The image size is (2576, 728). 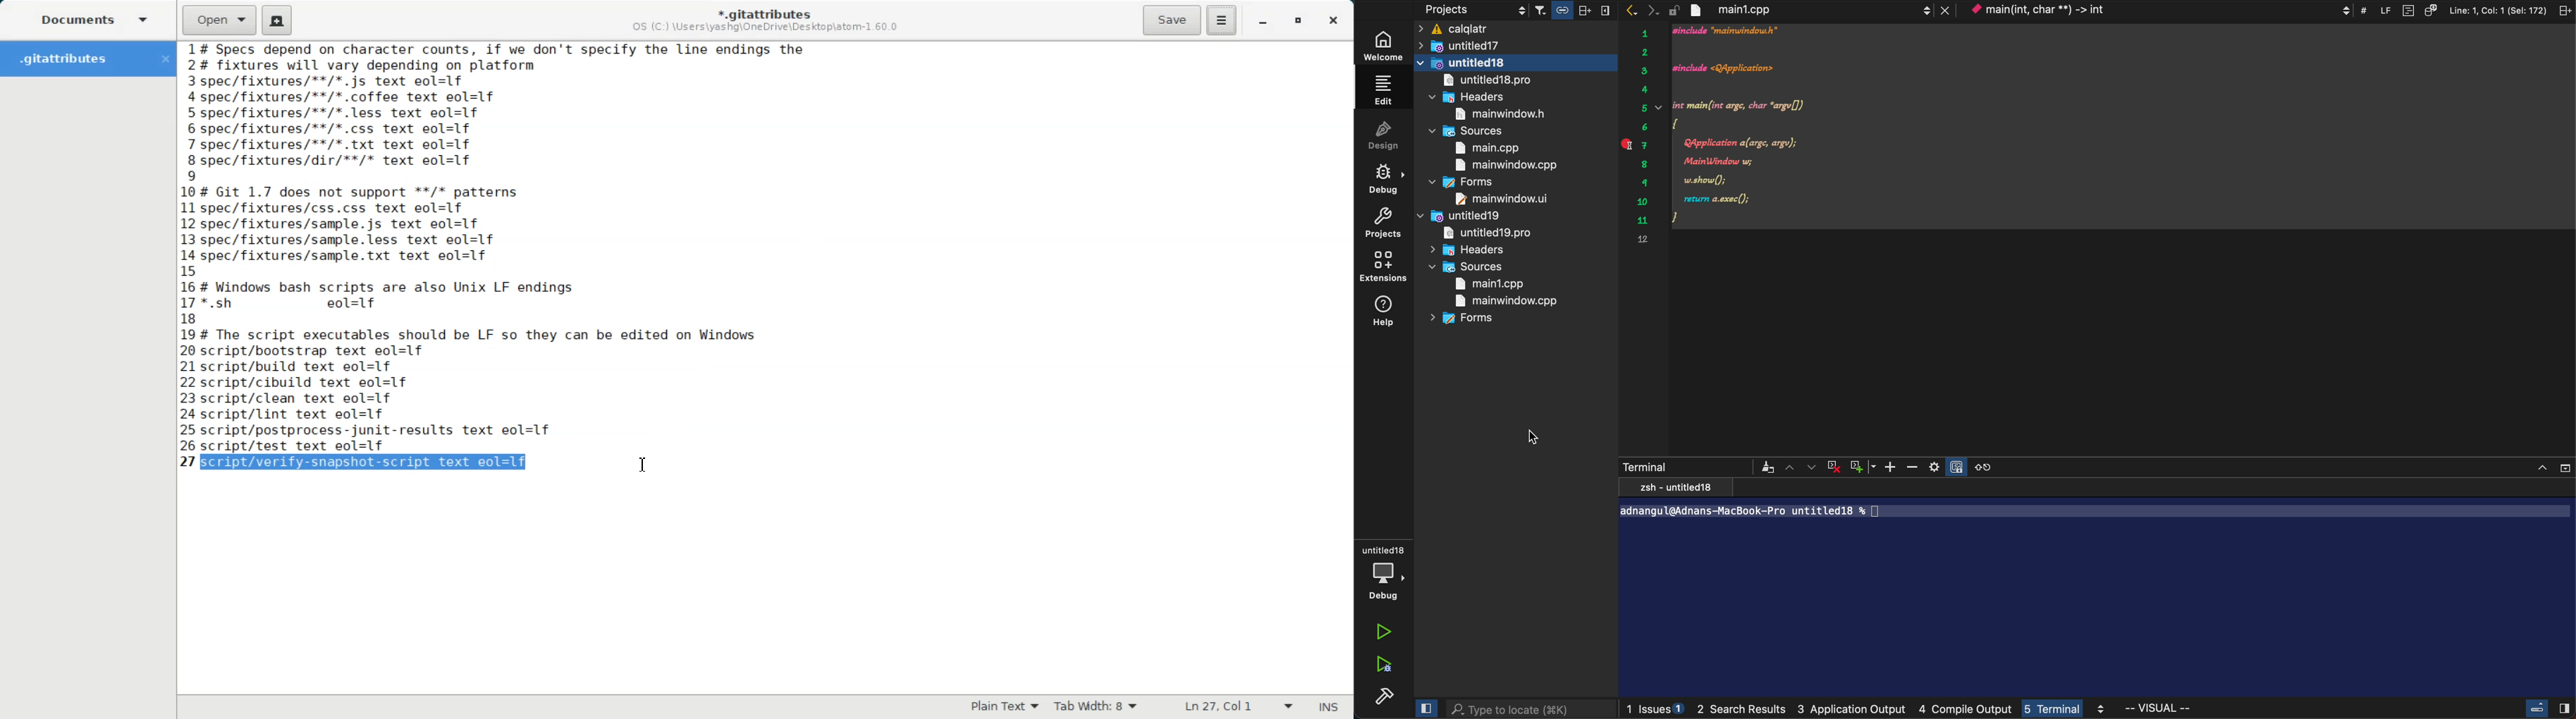 I want to click on debug, so click(x=1382, y=177).